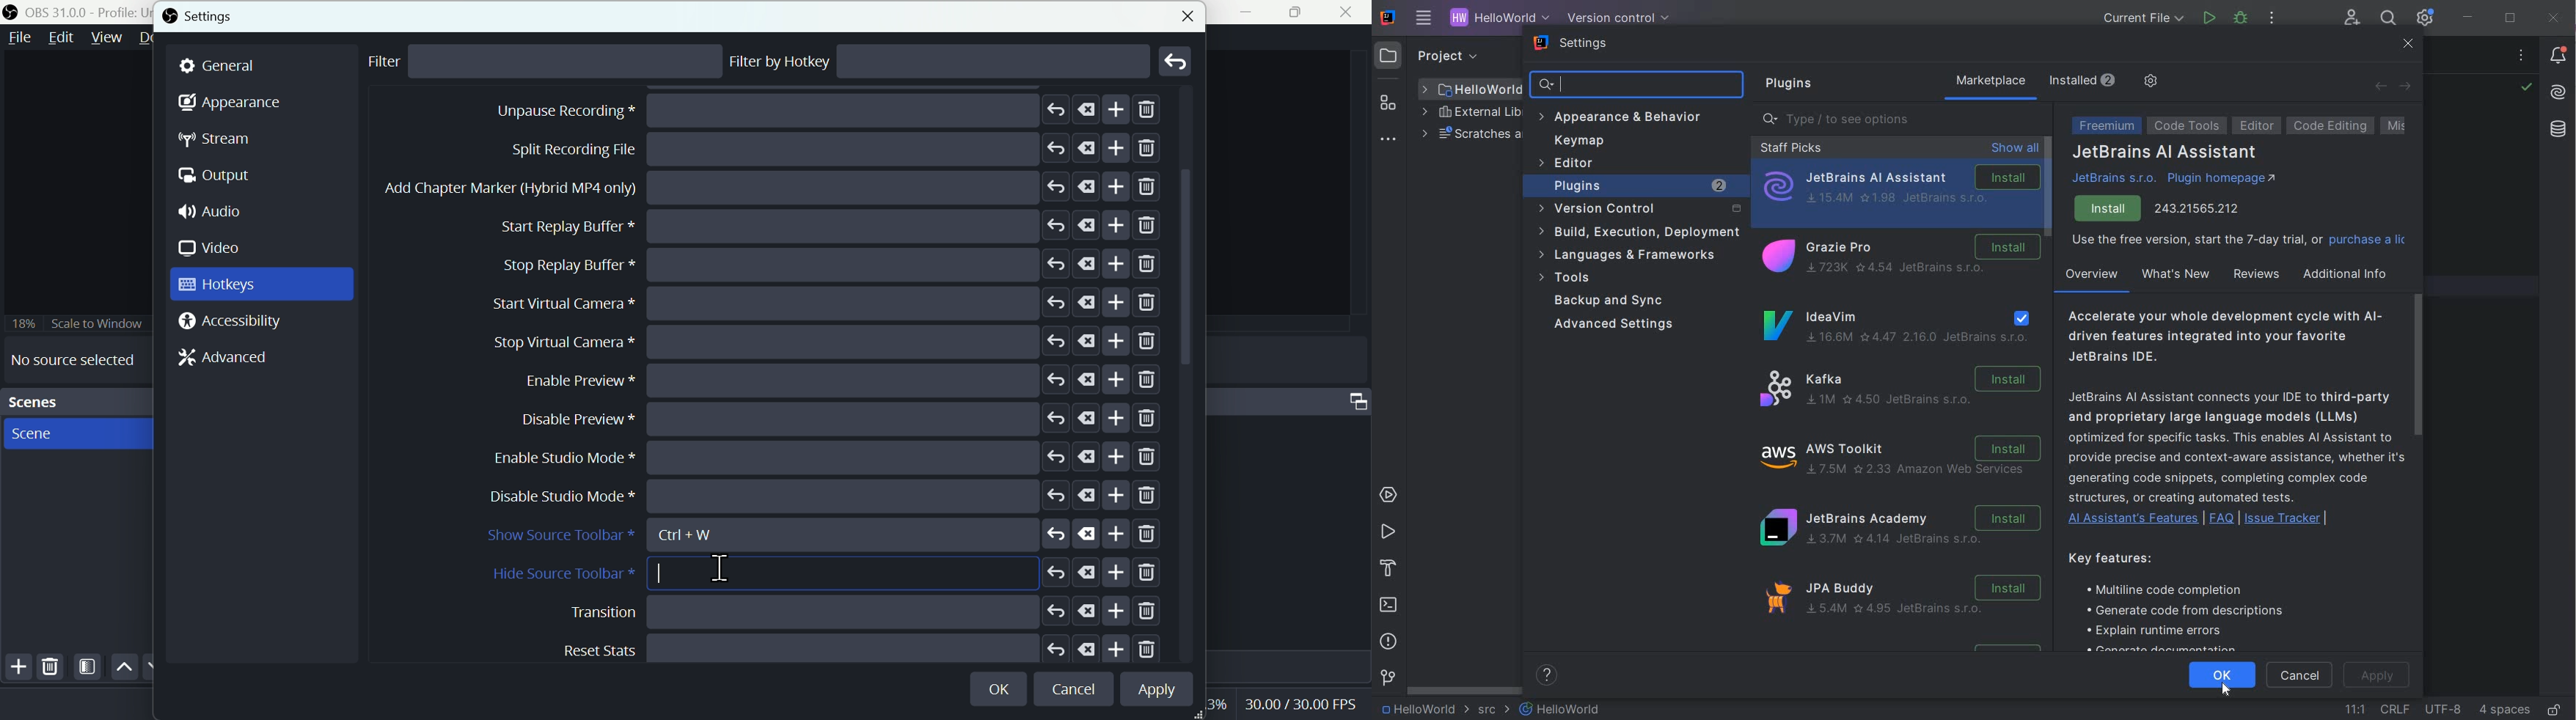 Image resolution: width=2576 pixels, height=728 pixels. I want to click on up, so click(124, 667).